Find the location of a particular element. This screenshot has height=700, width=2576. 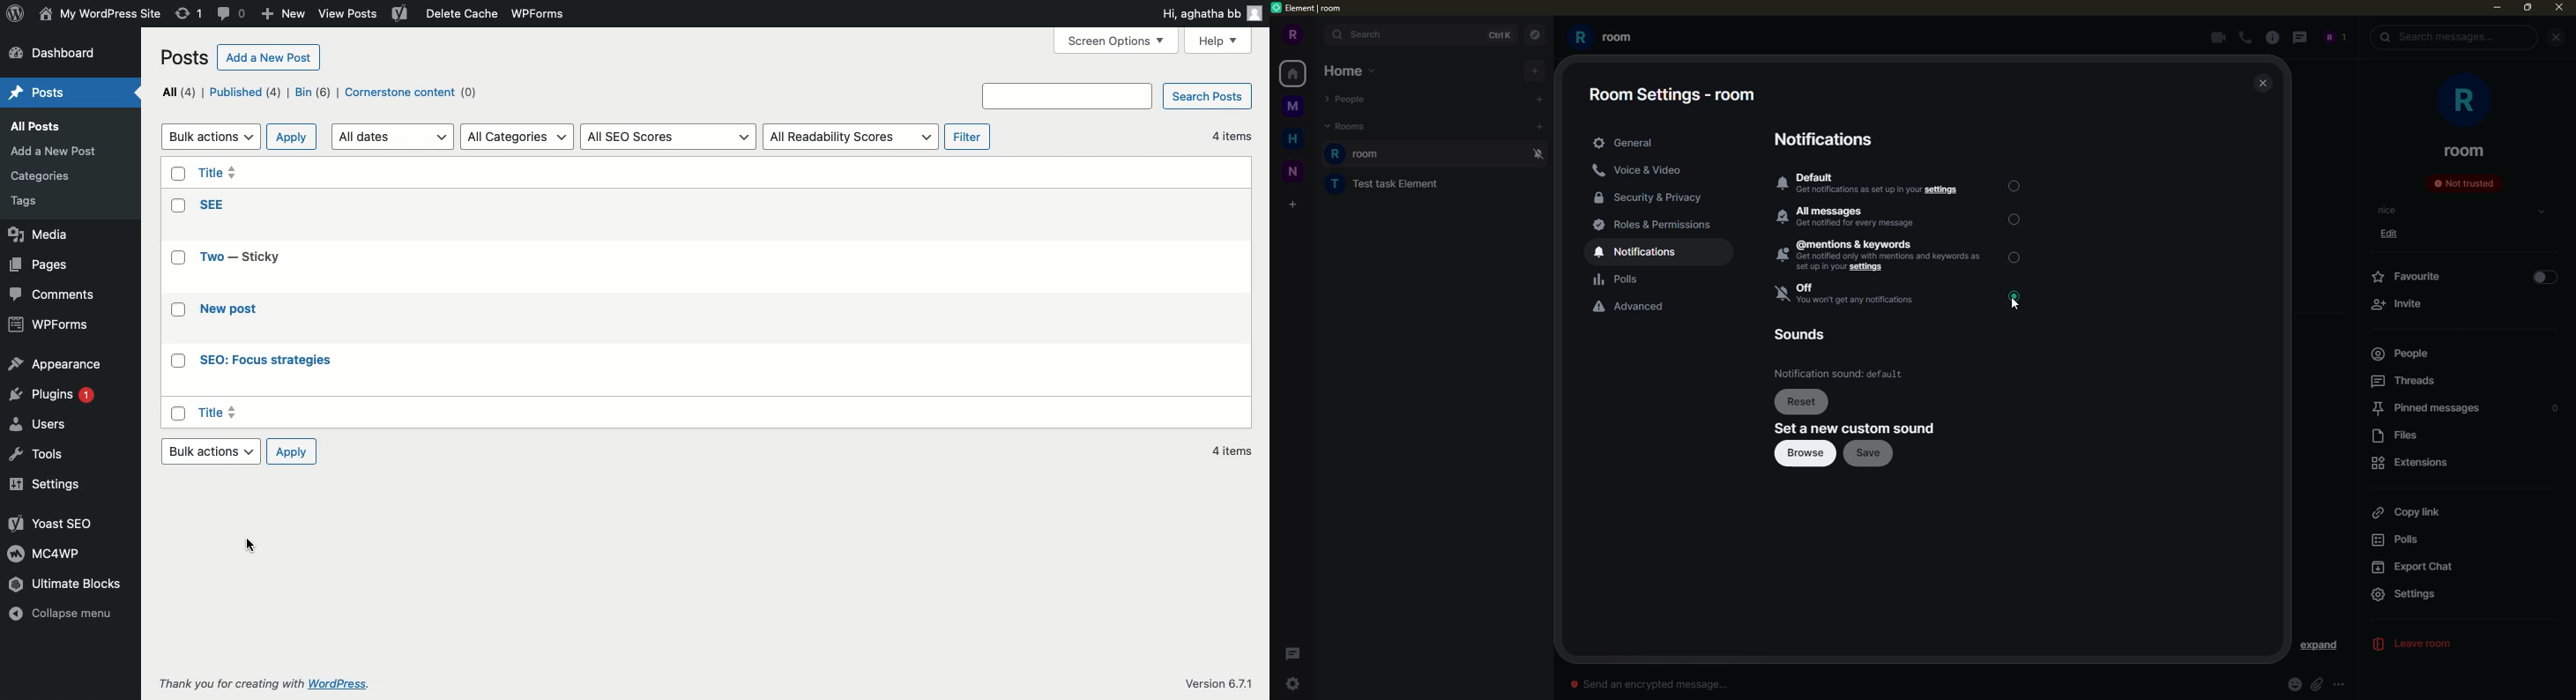

files is located at coordinates (2402, 436).